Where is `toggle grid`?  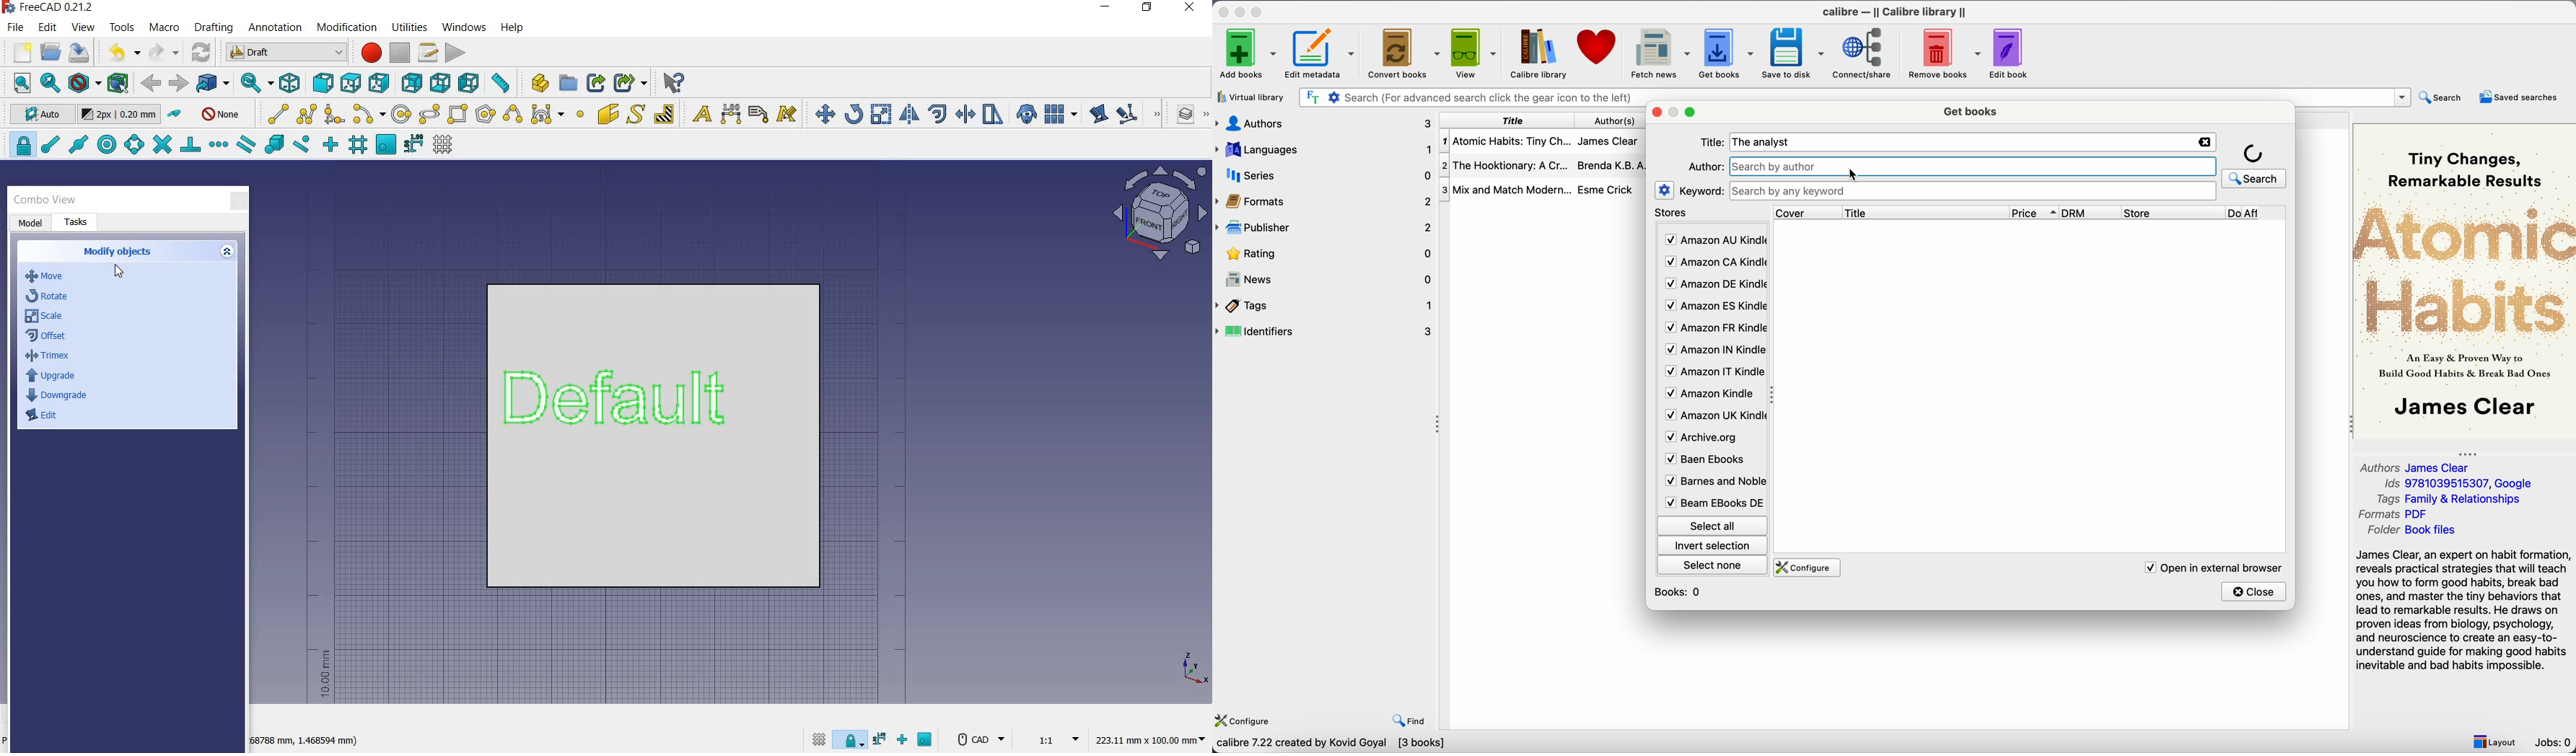 toggle grid is located at coordinates (817, 739).